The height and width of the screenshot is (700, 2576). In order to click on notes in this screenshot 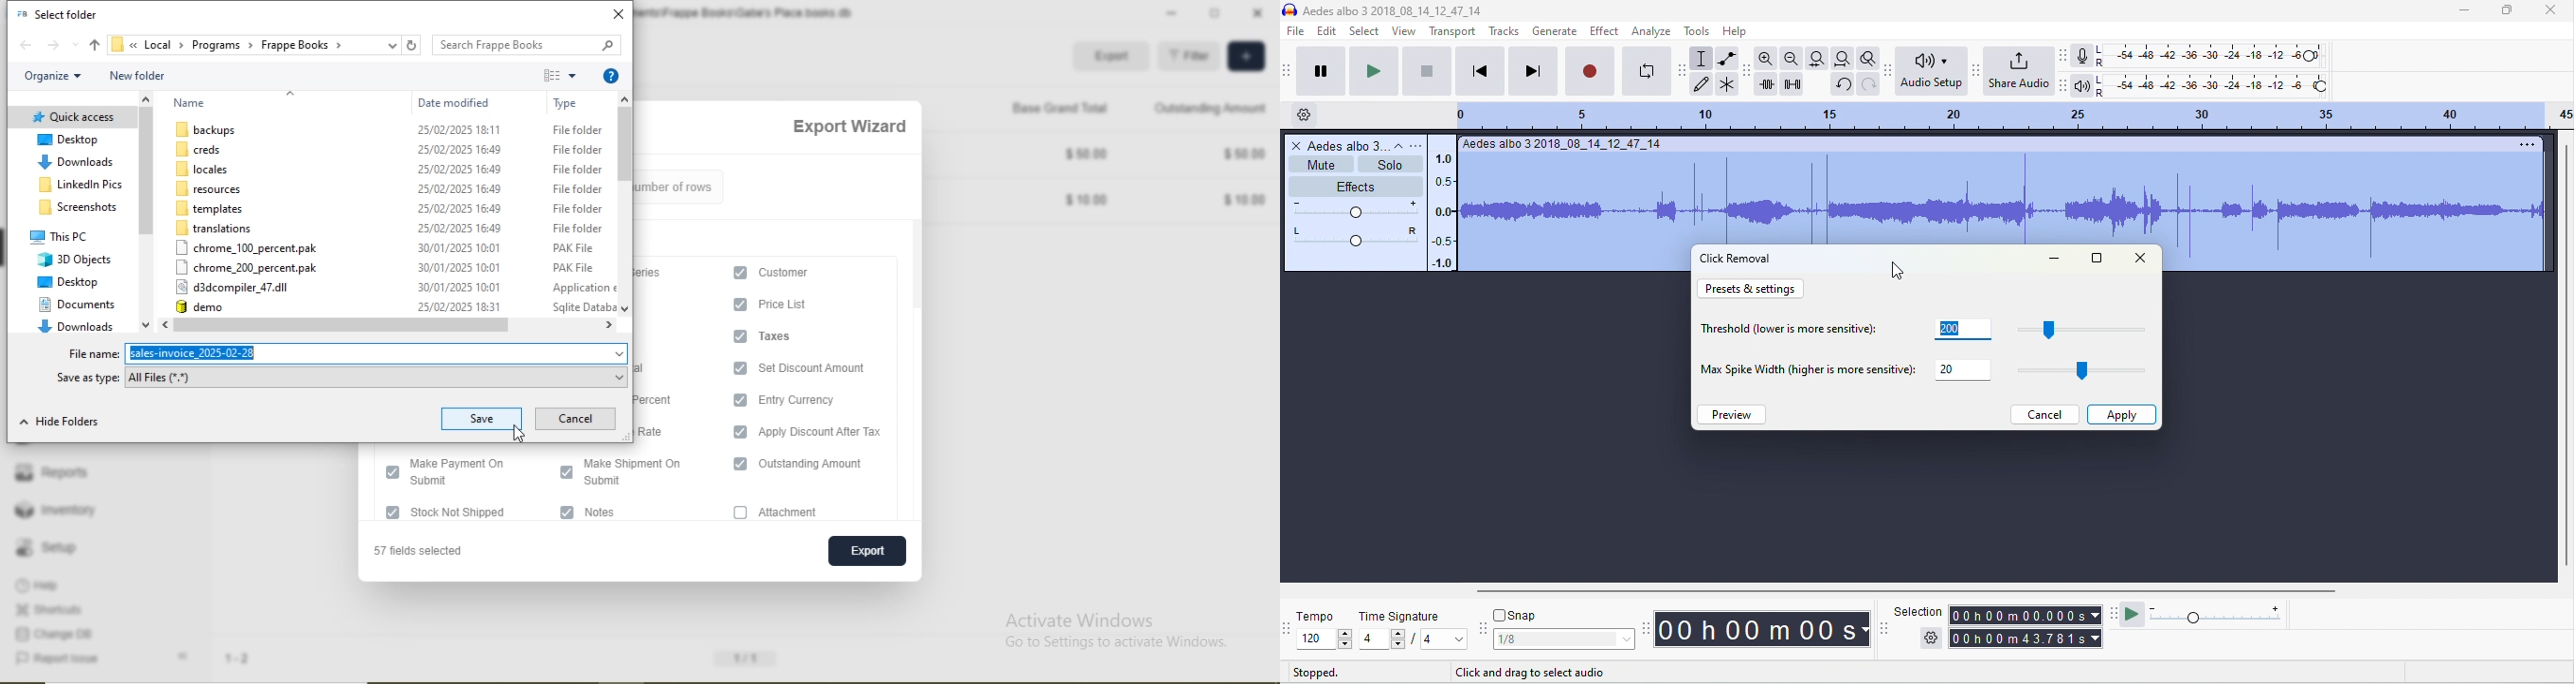, I will do `click(612, 514)`.